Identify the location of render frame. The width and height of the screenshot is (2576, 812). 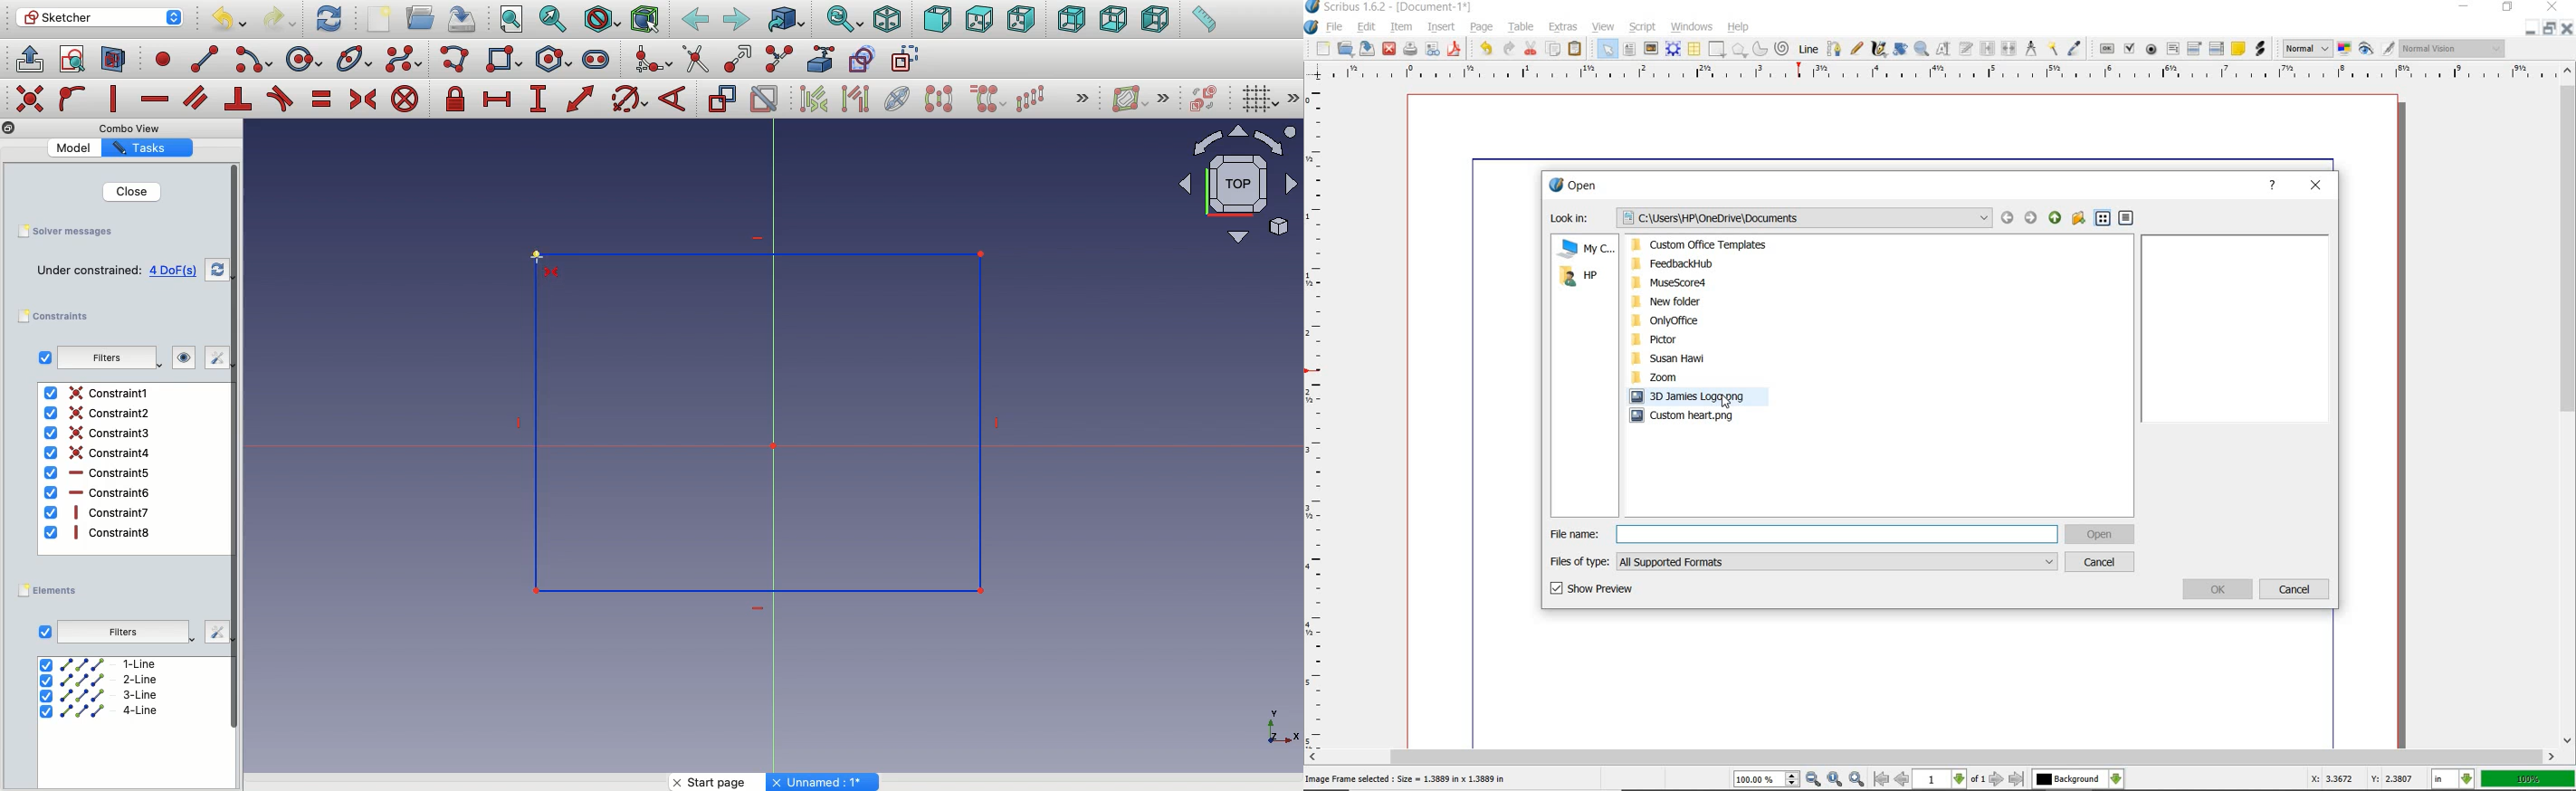
(1674, 49).